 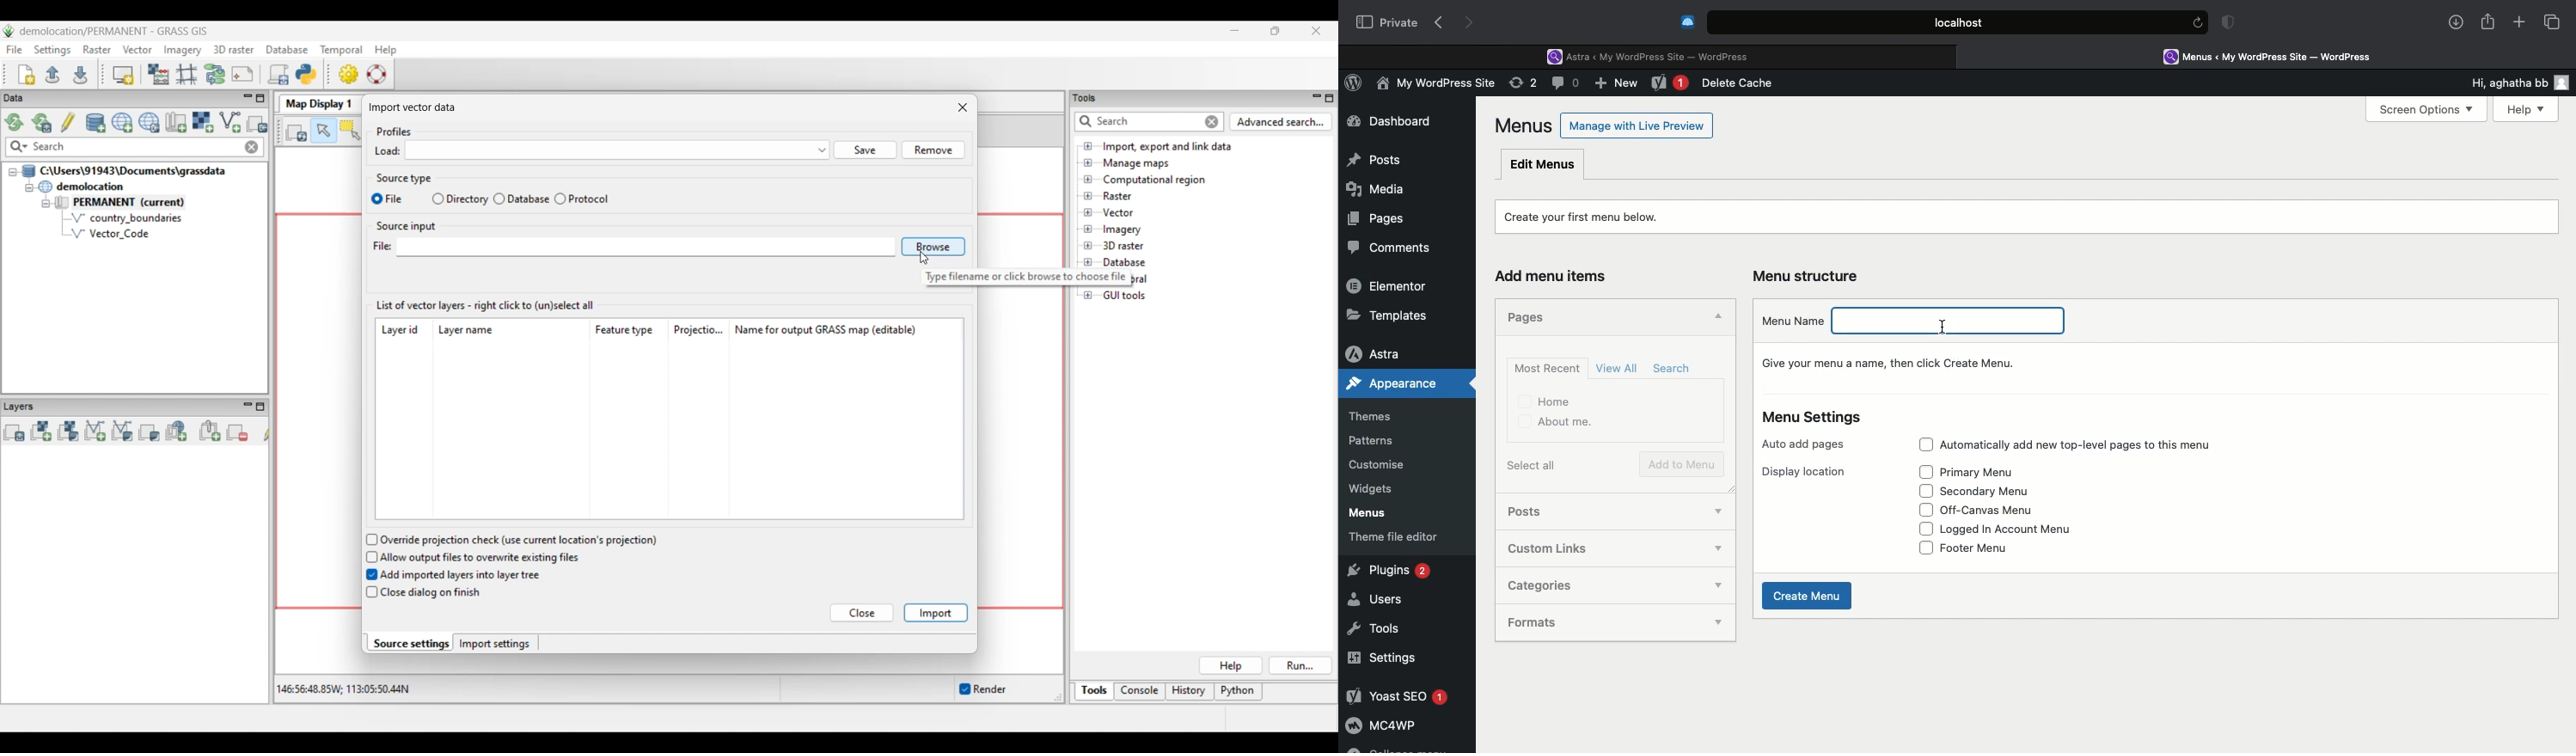 What do you see at coordinates (1568, 83) in the screenshot?
I see `Comment (0)` at bounding box center [1568, 83].